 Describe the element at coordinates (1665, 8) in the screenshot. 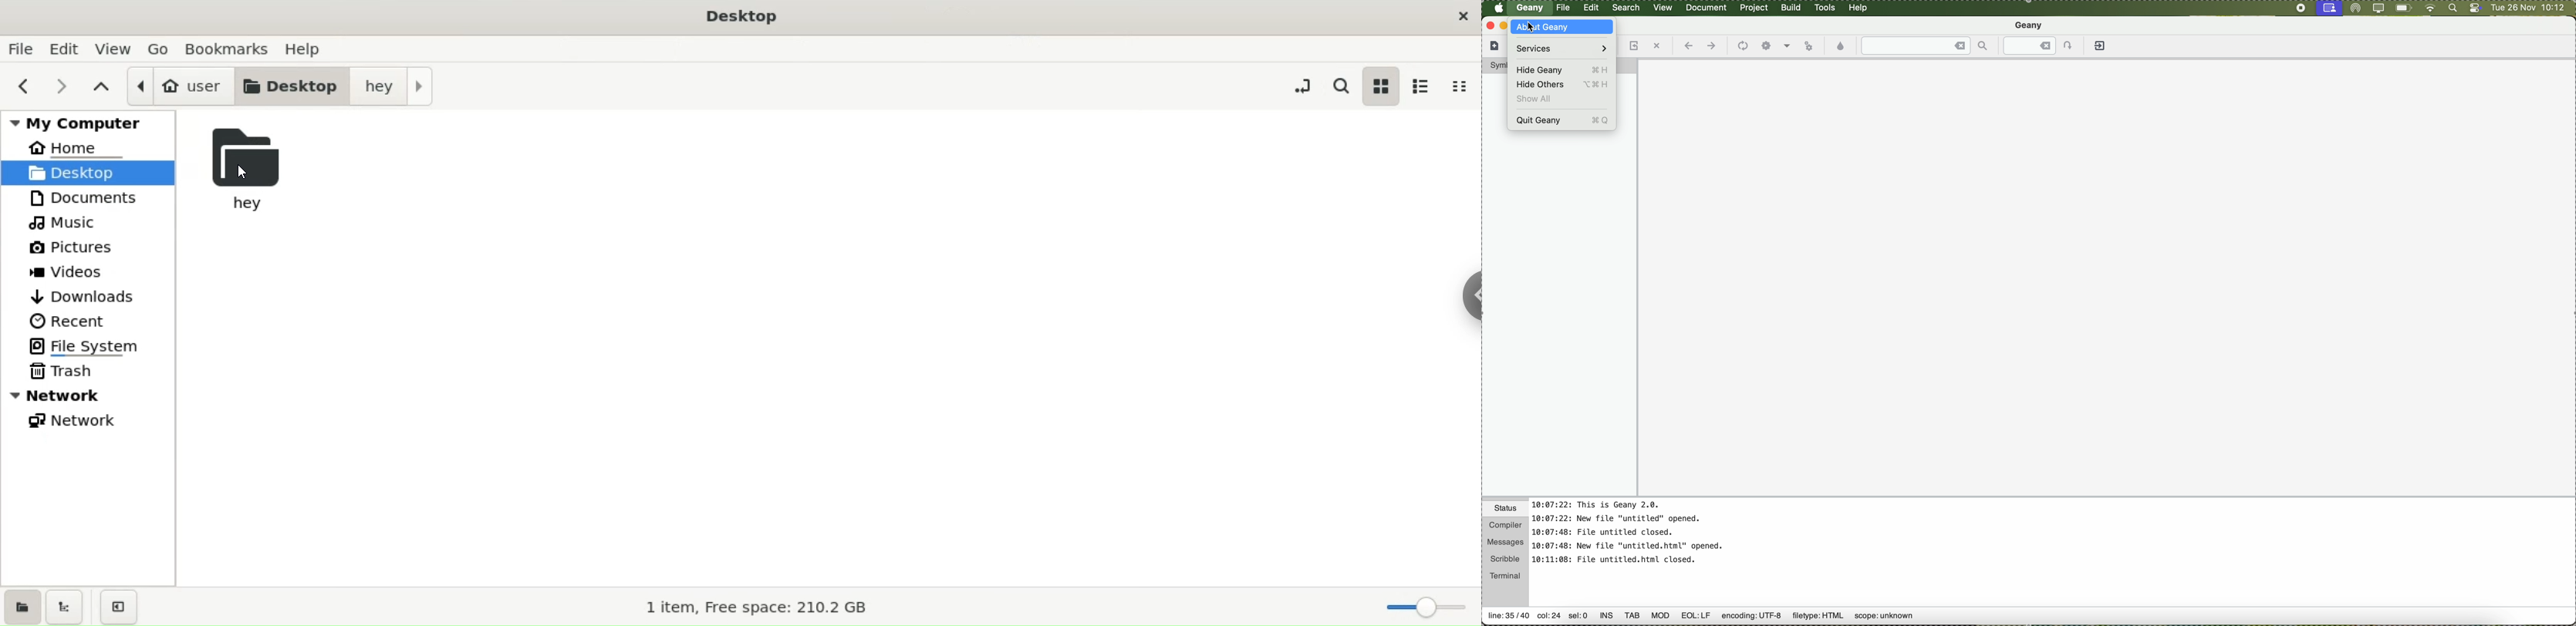

I see `view` at that location.